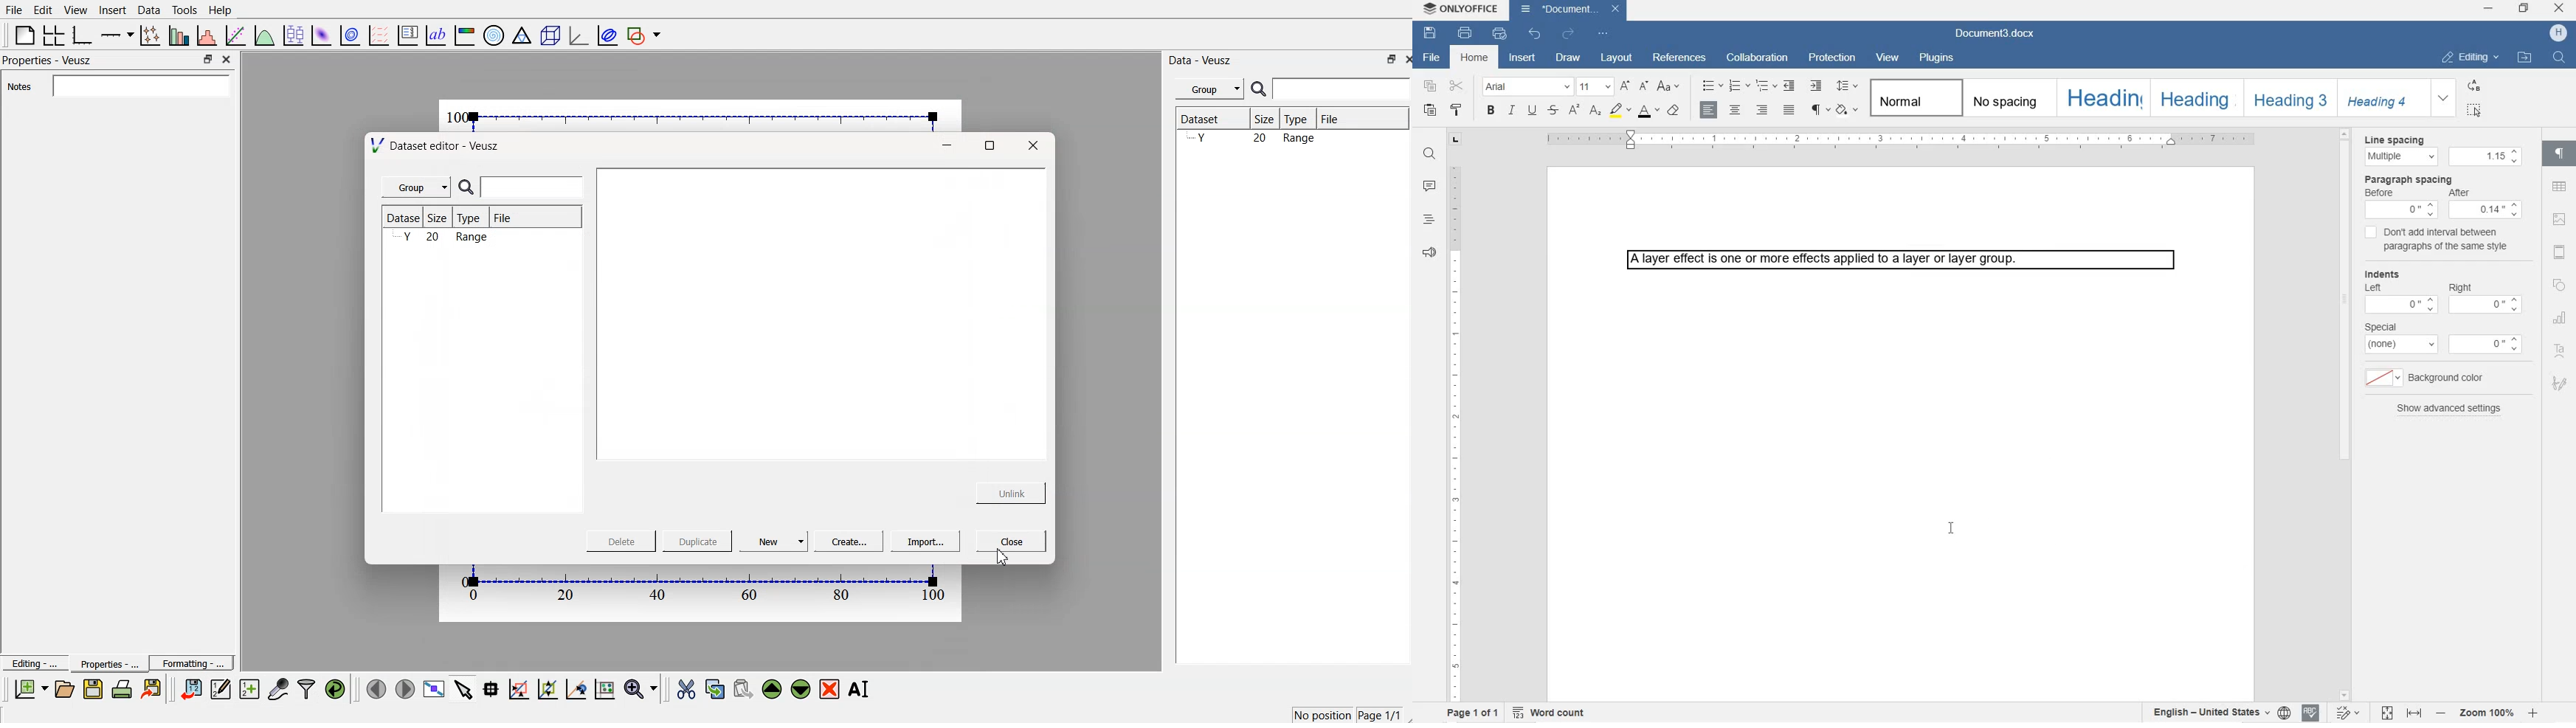 The height and width of the screenshot is (728, 2576). Describe the element at coordinates (1001, 556) in the screenshot. I see `Cursor` at that location.